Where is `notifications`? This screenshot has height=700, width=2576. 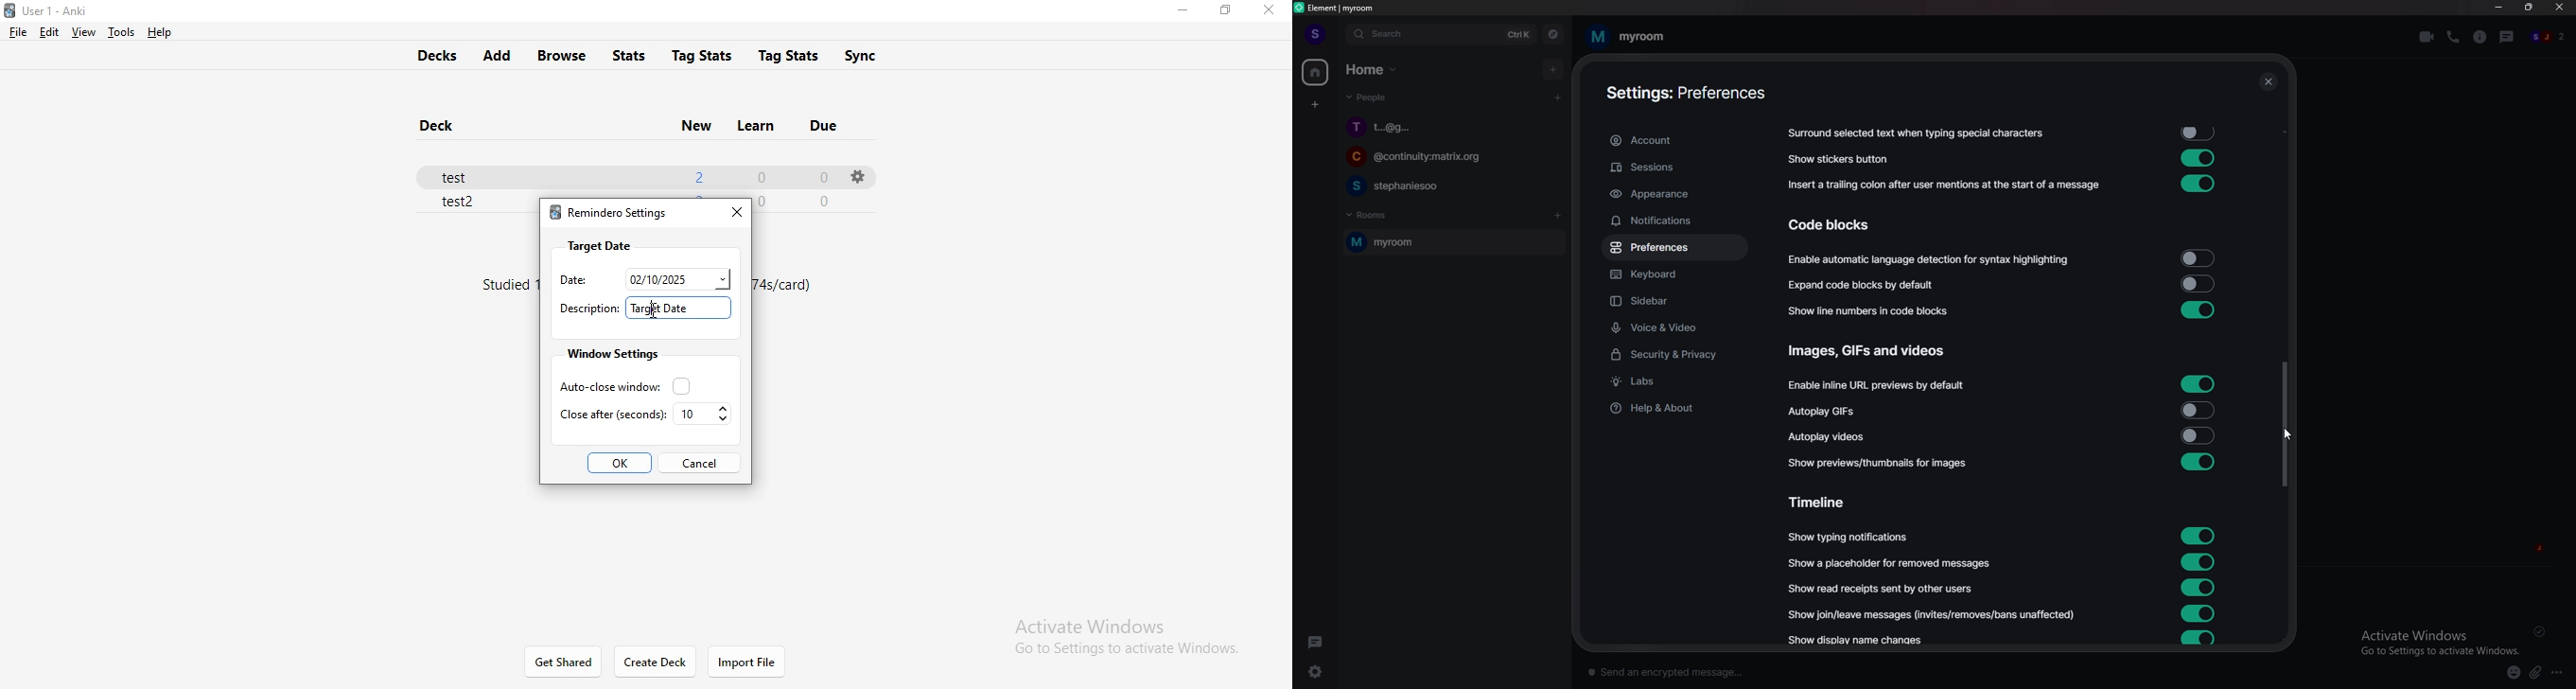
notifications is located at coordinates (1671, 221).